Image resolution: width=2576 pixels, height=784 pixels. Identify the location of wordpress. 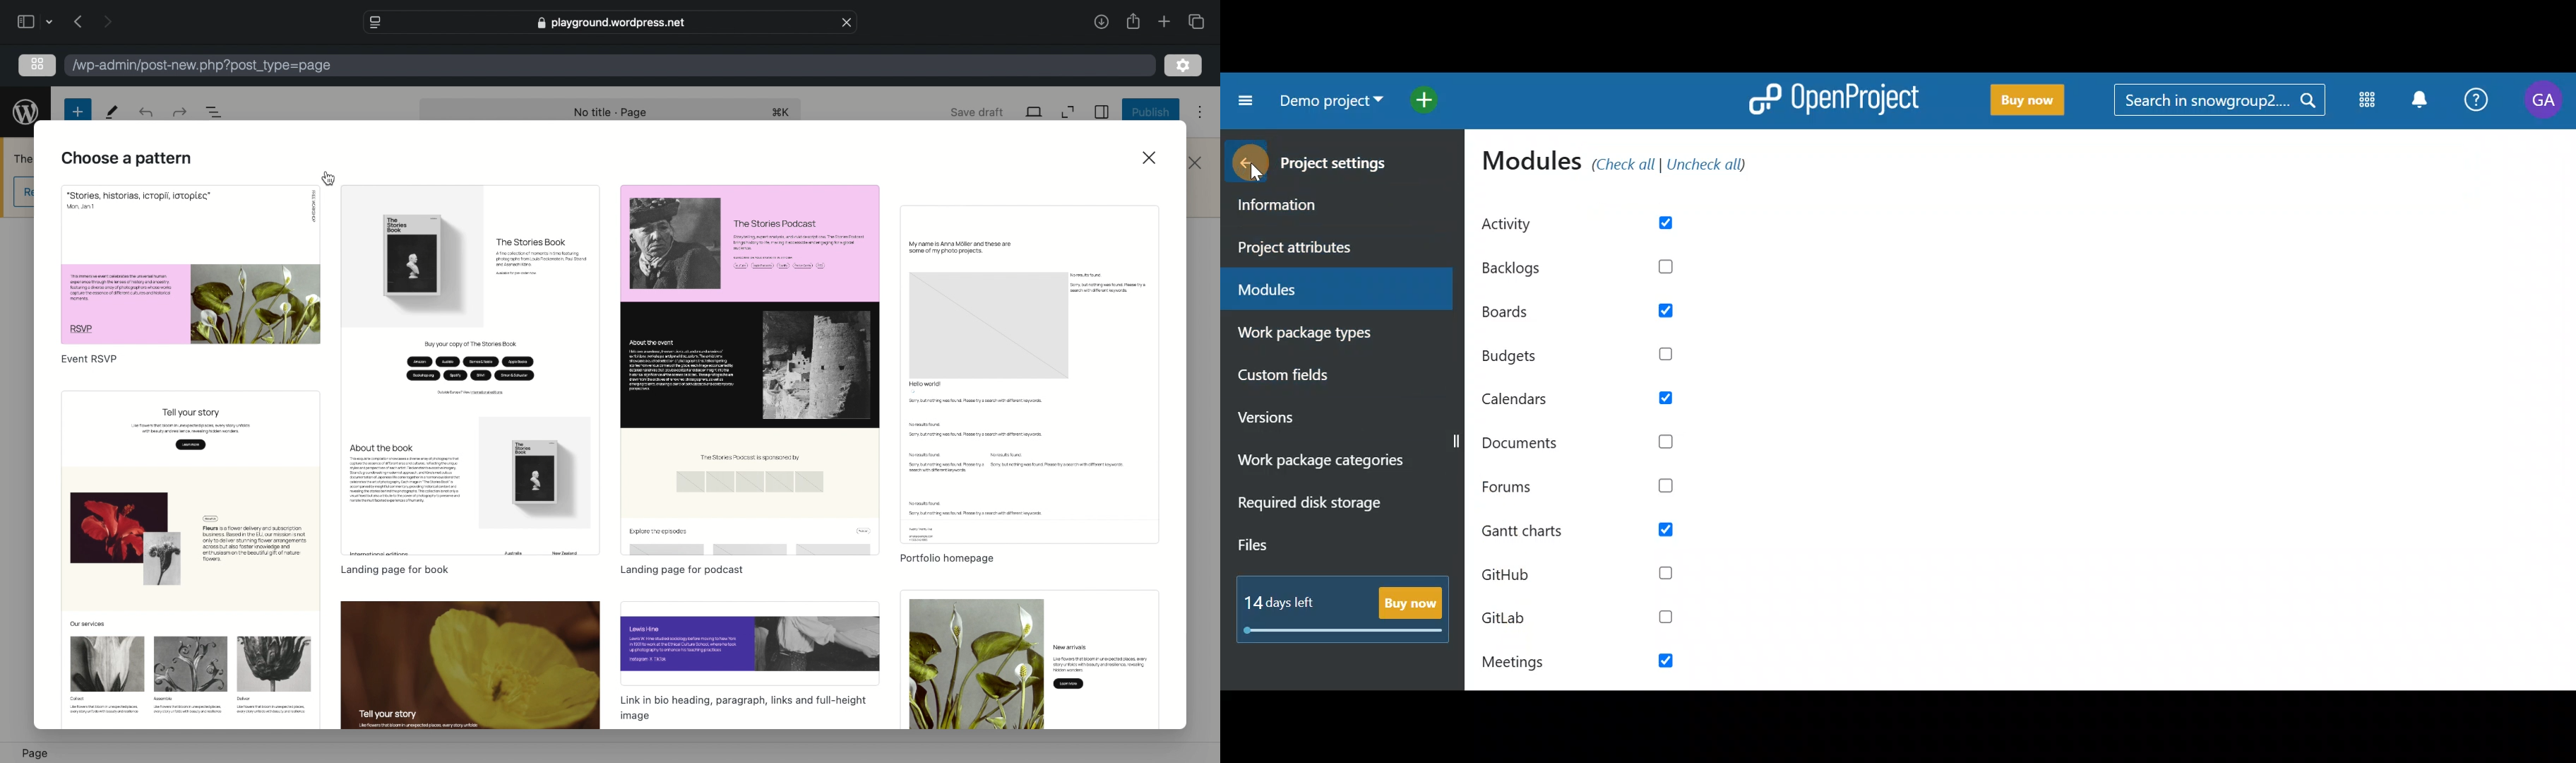
(25, 112).